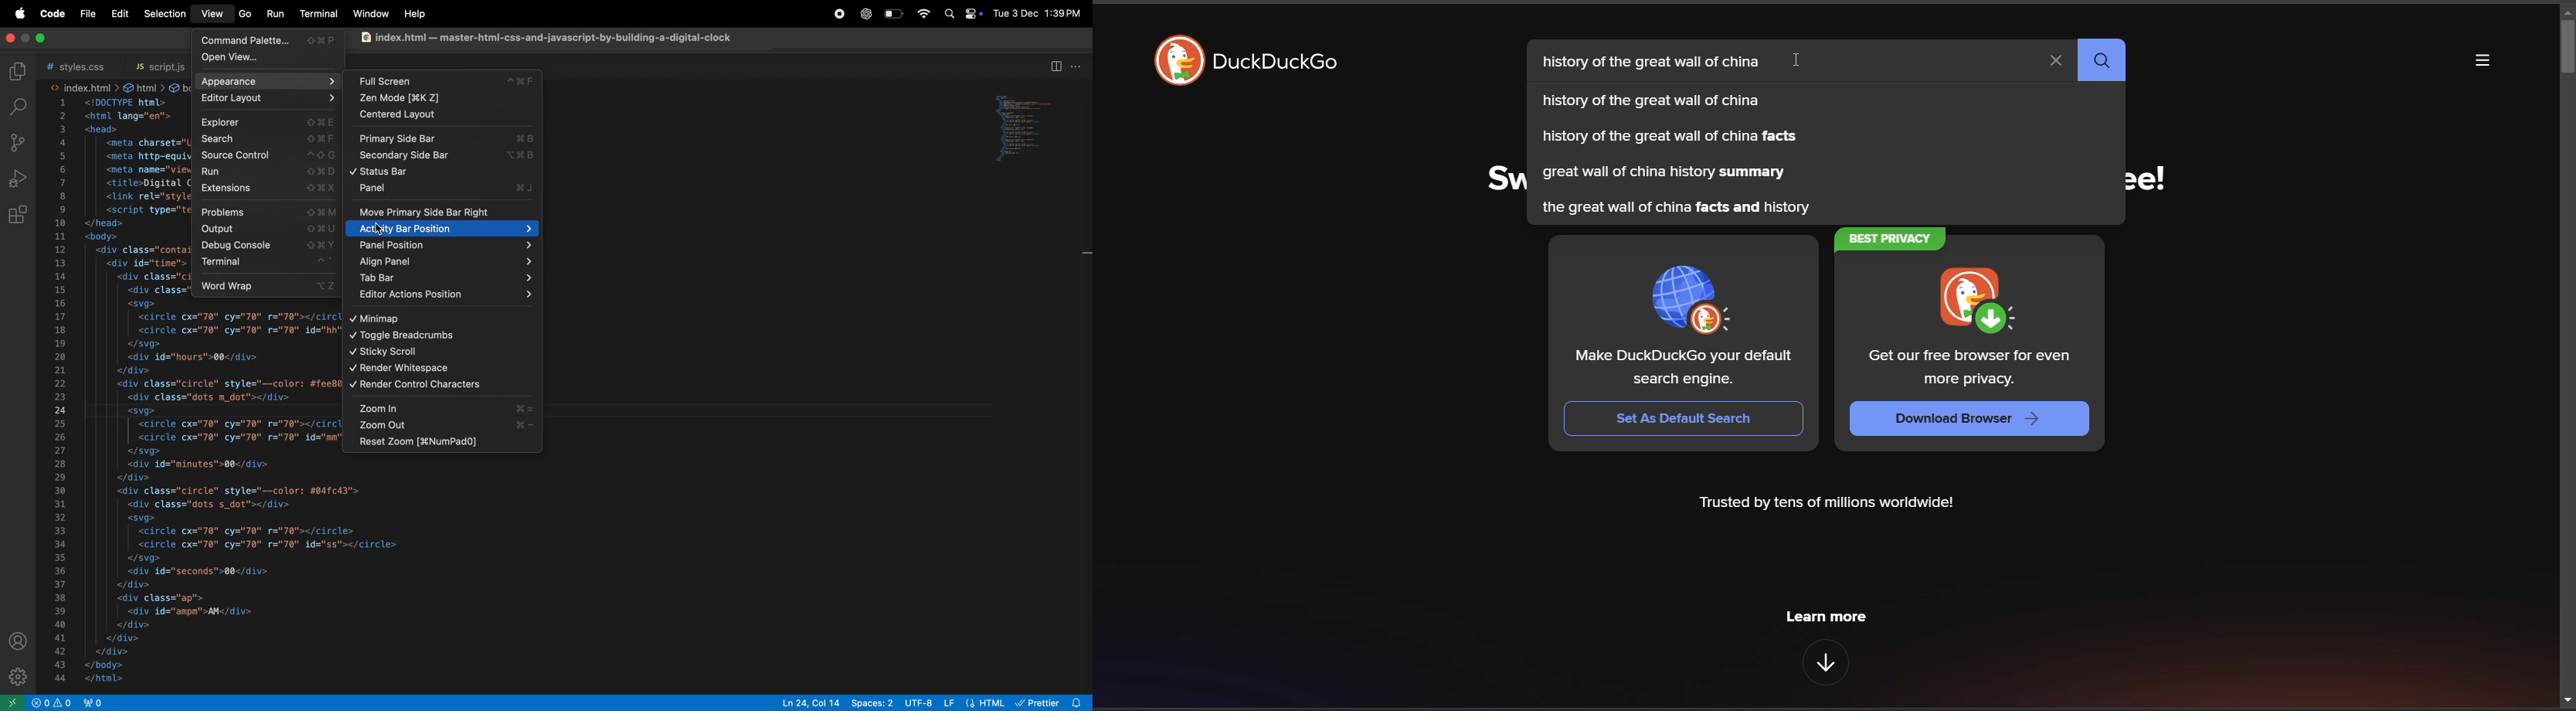  Describe the element at coordinates (1798, 63) in the screenshot. I see `cursor` at that location.